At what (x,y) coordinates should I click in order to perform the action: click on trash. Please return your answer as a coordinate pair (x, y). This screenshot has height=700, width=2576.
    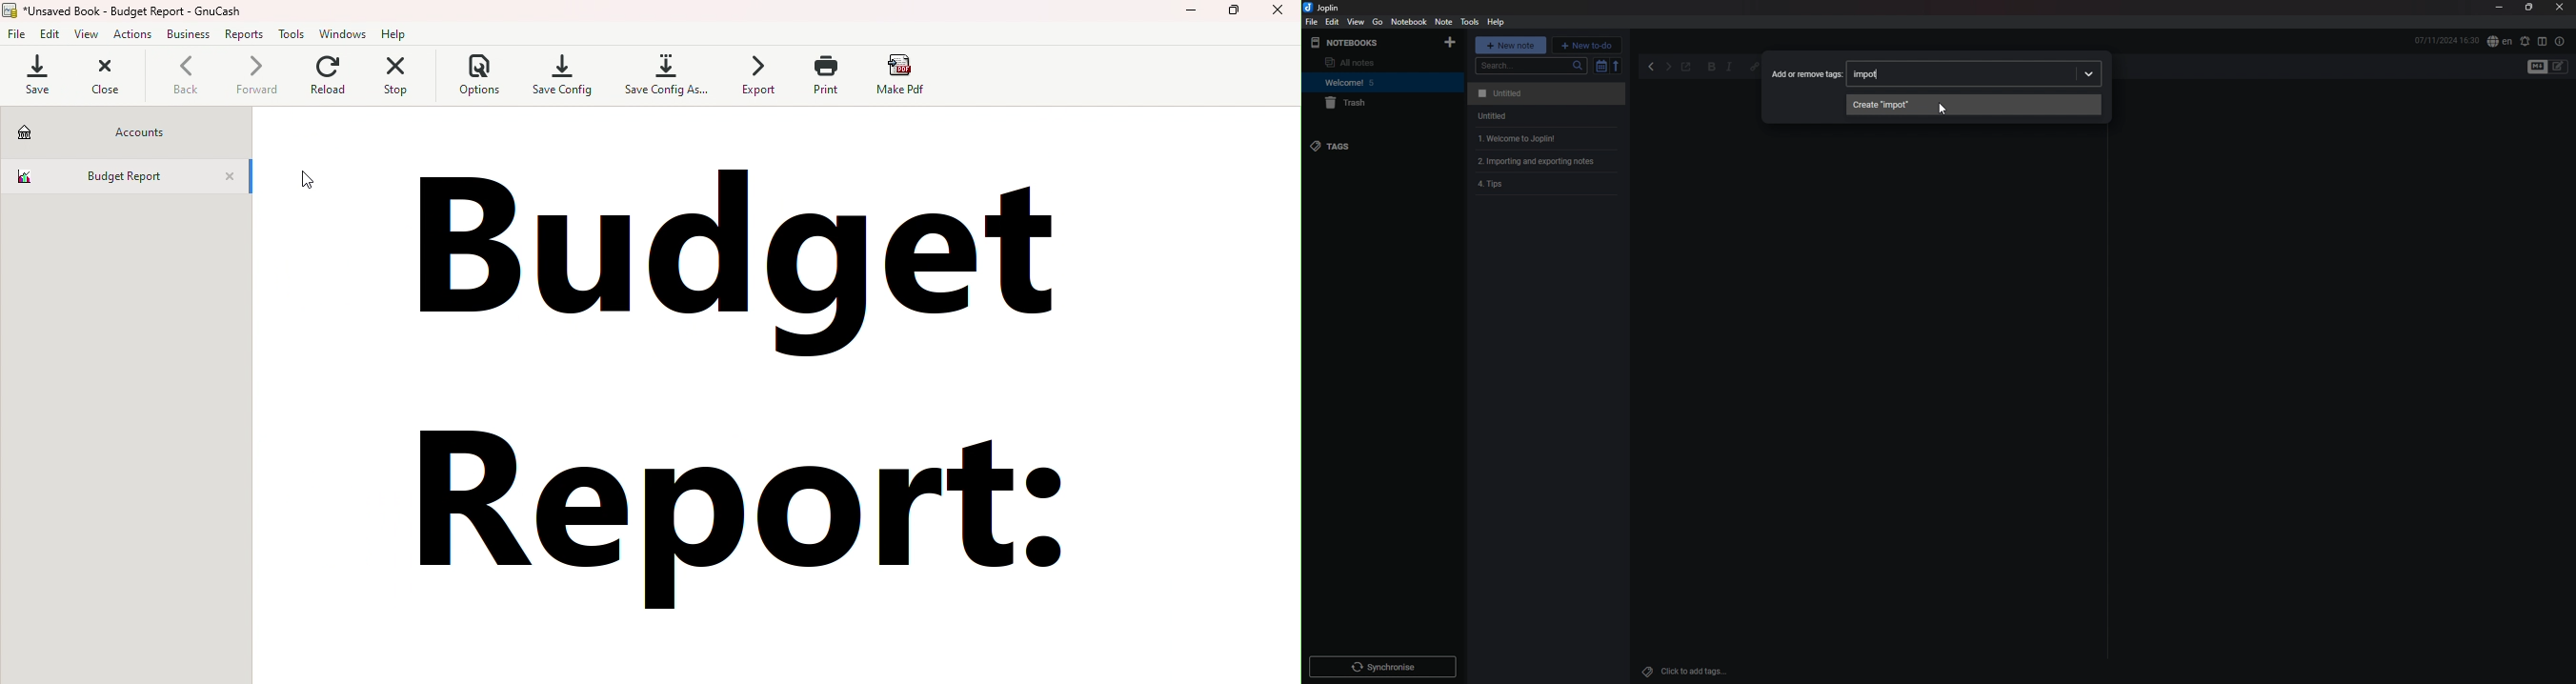
    Looking at the image, I should click on (1372, 104).